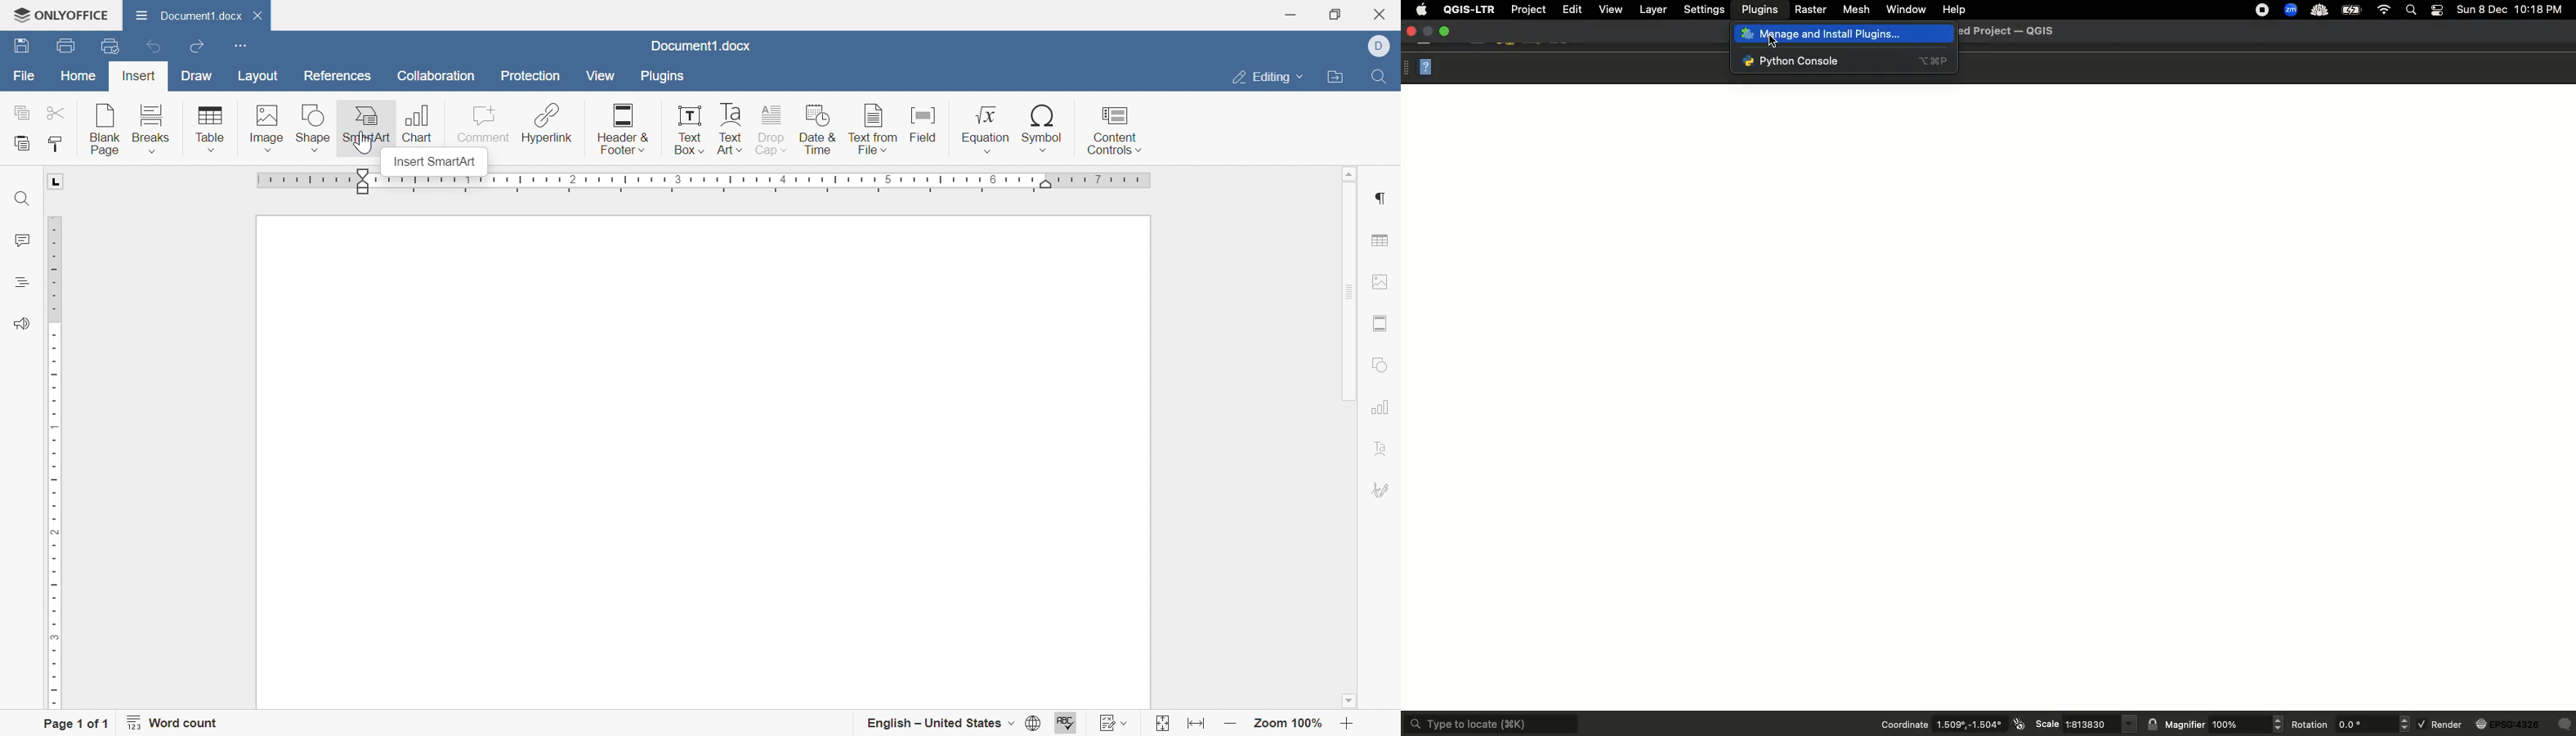 This screenshot has width=2576, height=756. Describe the element at coordinates (437, 162) in the screenshot. I see `Insert SmartArt` at that location.